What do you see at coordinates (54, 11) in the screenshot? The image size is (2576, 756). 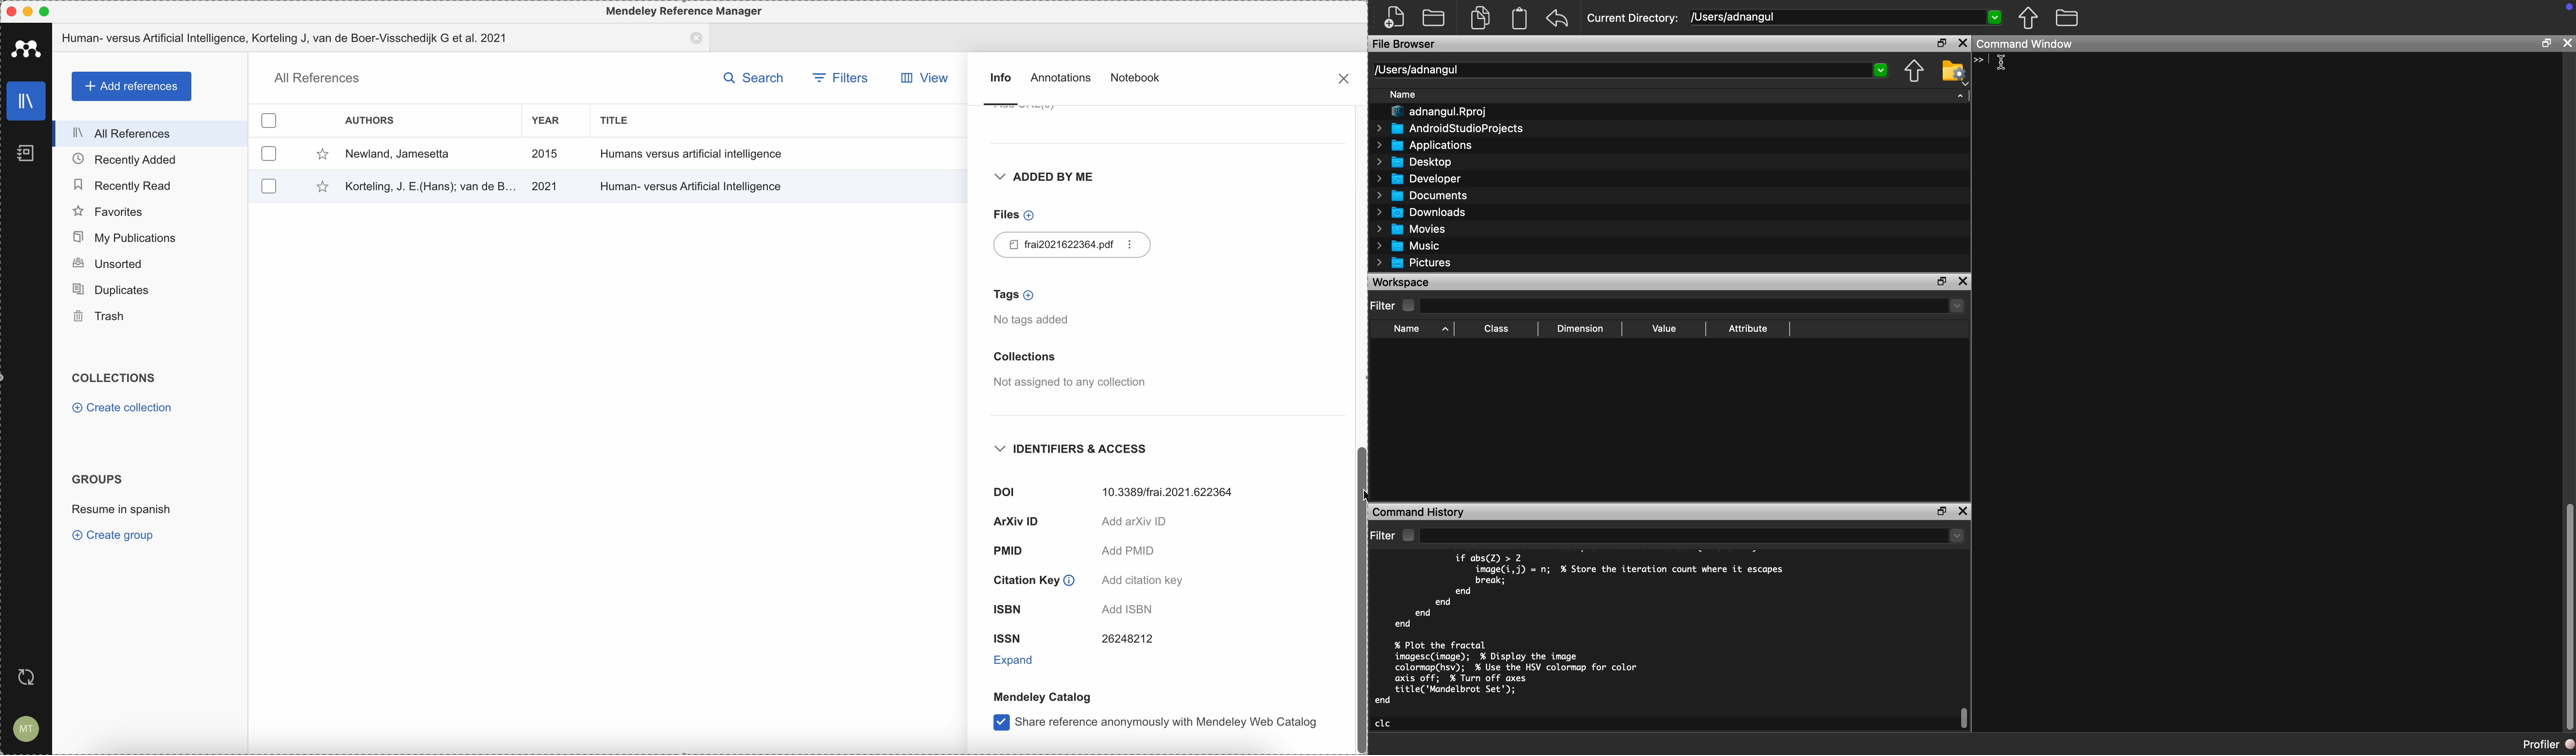 I see `maximize Mendeley` at bounding box center [54, 11].